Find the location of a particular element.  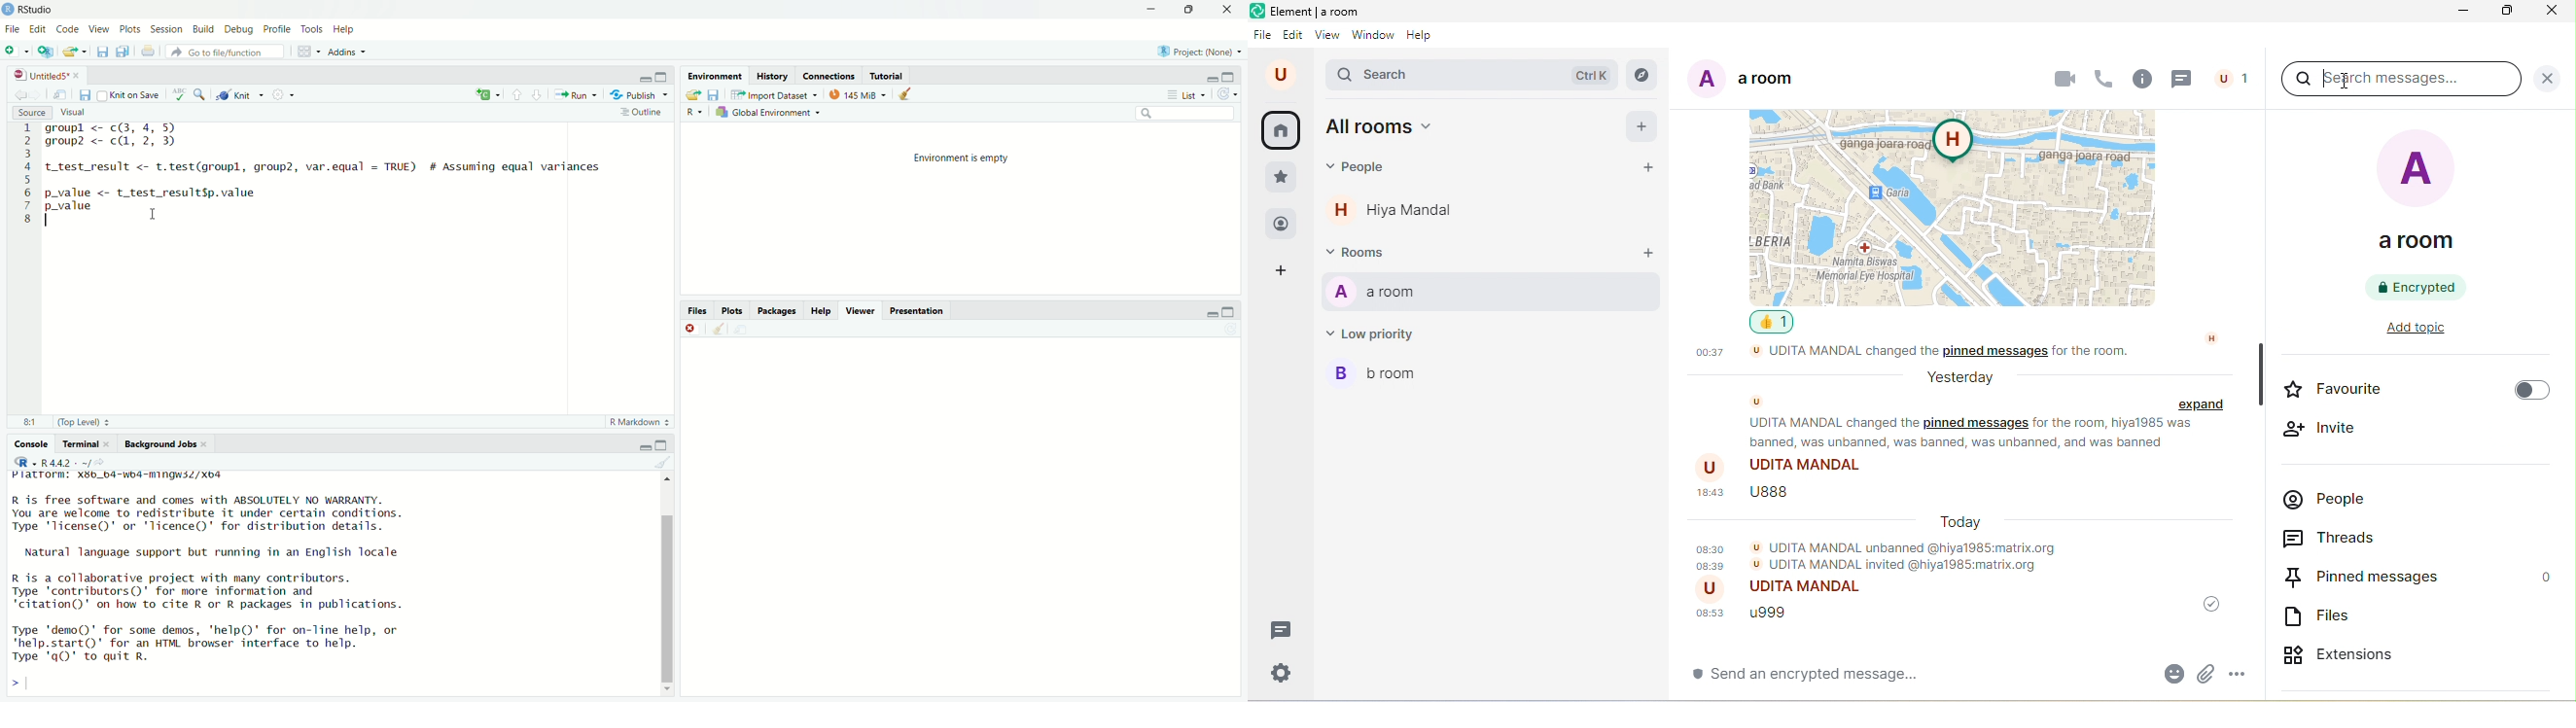

send an encrypted message is located at coordinates (1832, 679).